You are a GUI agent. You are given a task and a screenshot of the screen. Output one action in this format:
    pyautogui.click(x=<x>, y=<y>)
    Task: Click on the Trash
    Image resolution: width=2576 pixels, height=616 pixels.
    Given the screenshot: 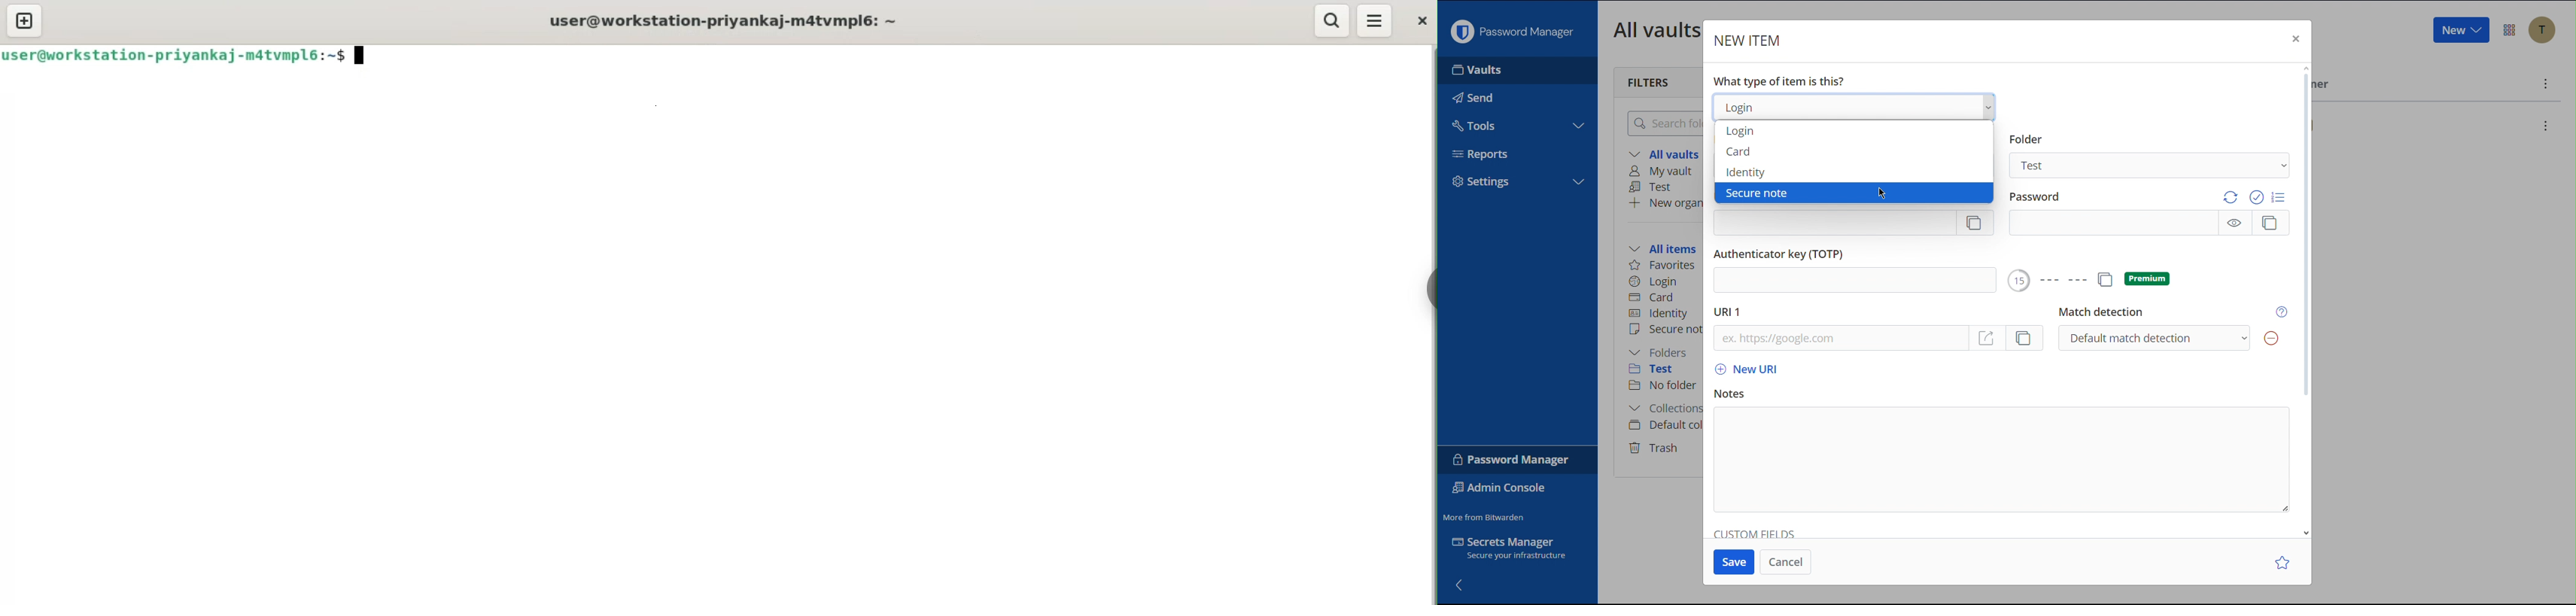 What is the action you would take?
    pyautogui.click(x=1656, y=446)
    